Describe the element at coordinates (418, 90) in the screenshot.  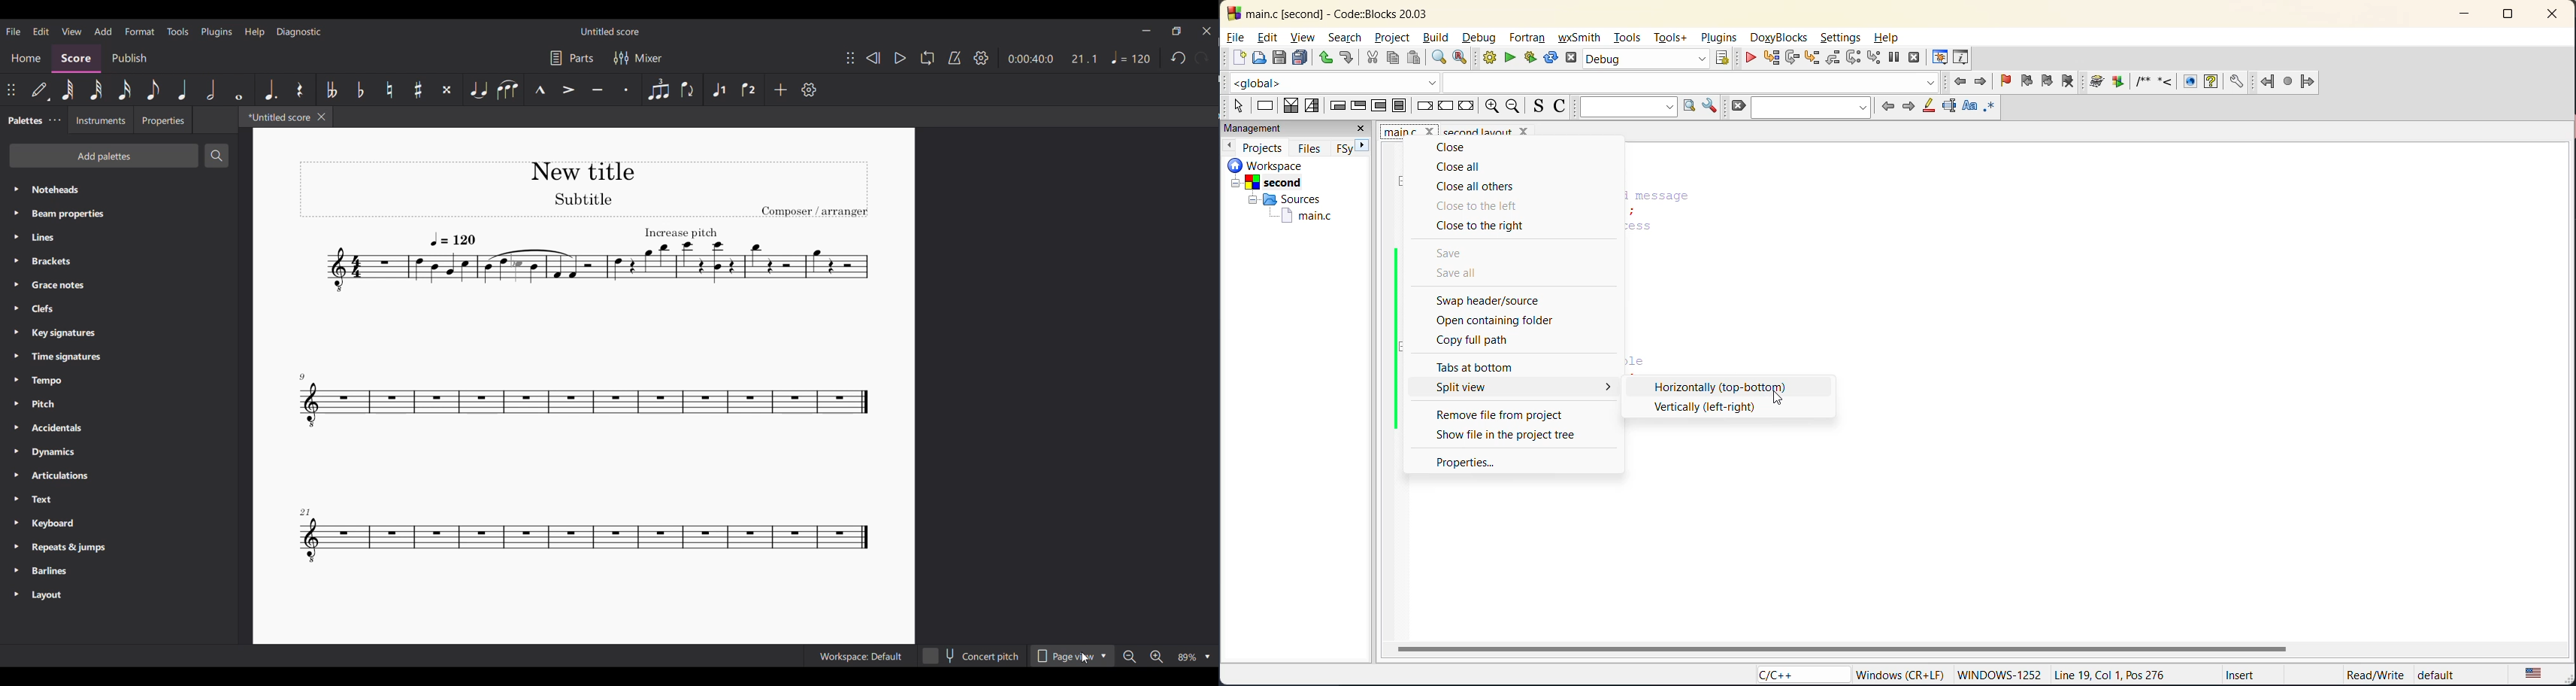
I see `Toggle sharp` at that location.